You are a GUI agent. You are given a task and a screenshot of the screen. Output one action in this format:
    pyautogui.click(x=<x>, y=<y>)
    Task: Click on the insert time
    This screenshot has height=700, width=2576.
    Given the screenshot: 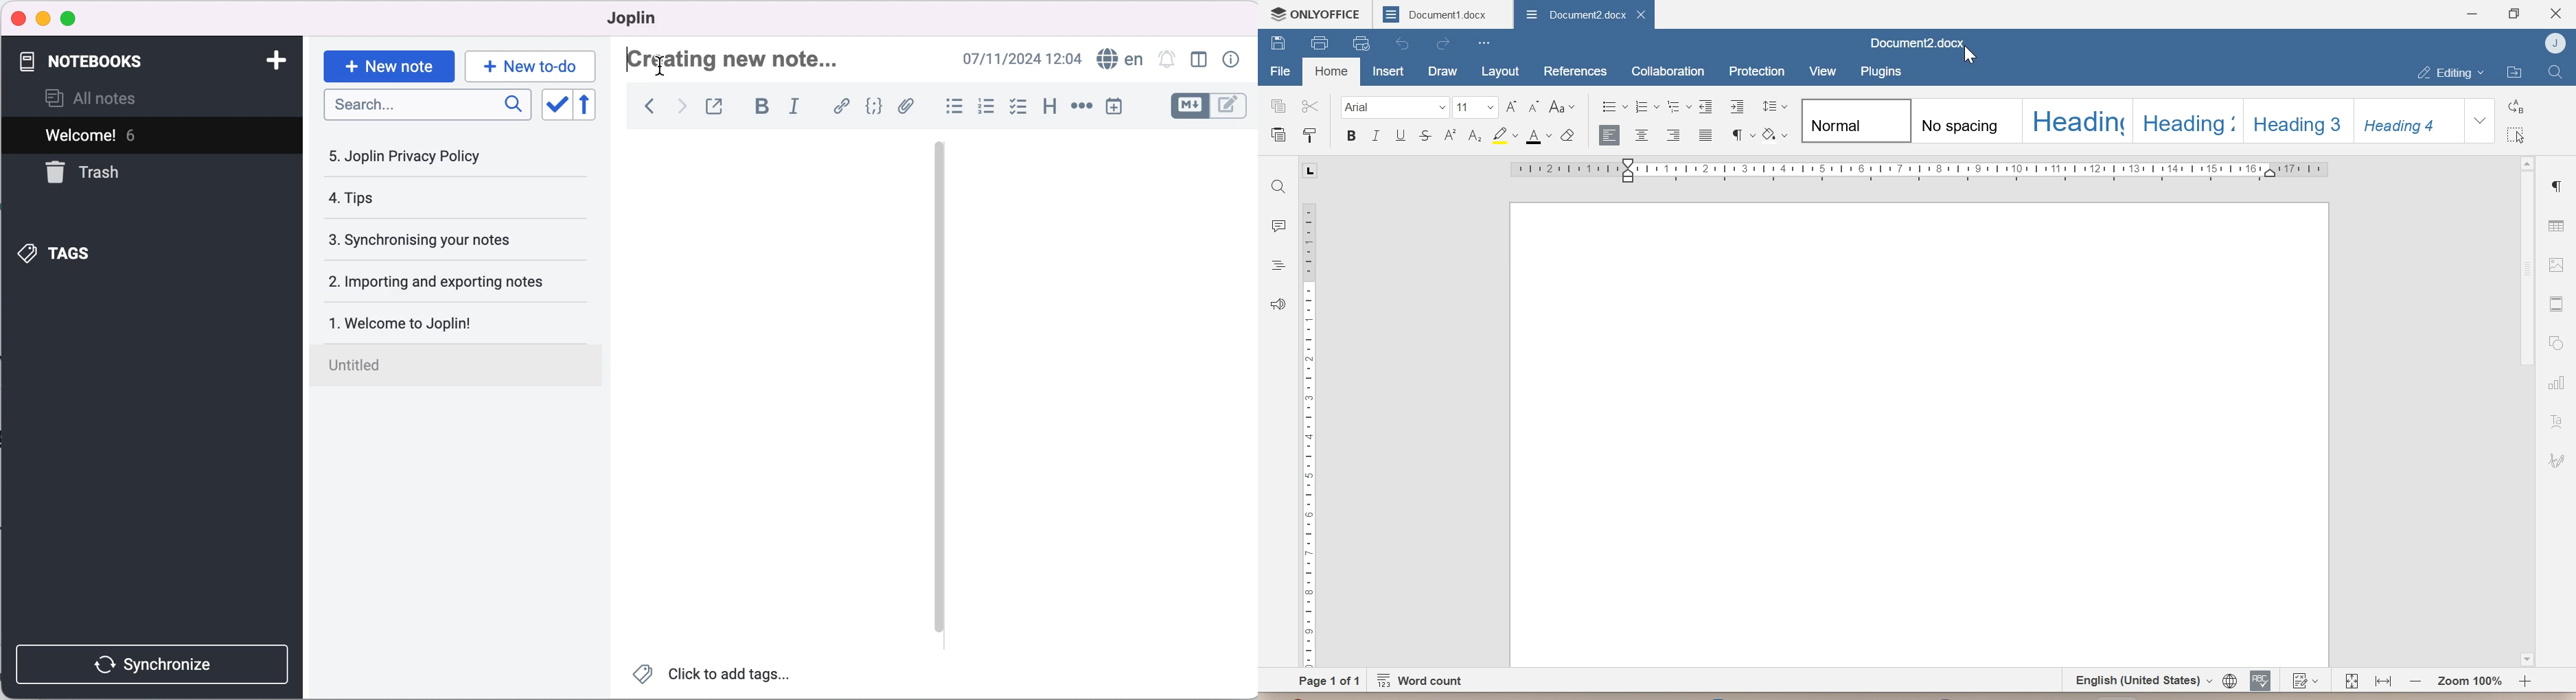 What is the action you would take?
    pyautogui.click(x=1113, y=108)
    